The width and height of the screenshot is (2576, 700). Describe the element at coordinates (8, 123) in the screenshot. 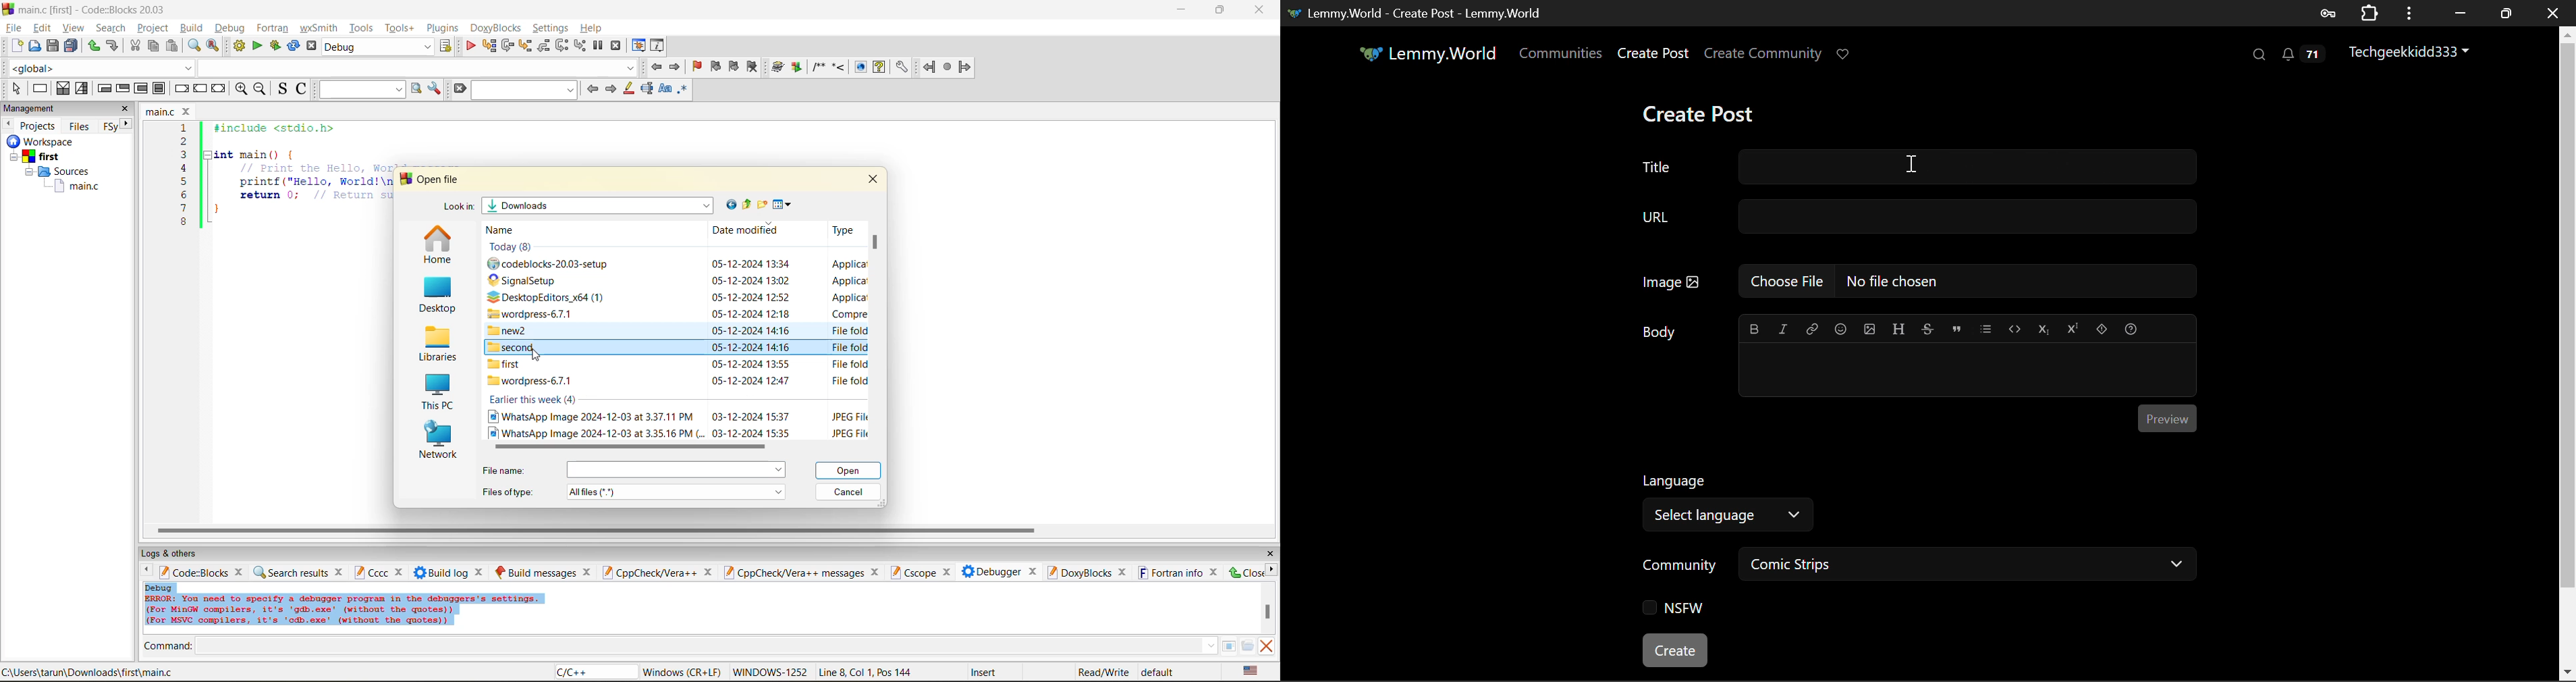

I see `previous` at that location.